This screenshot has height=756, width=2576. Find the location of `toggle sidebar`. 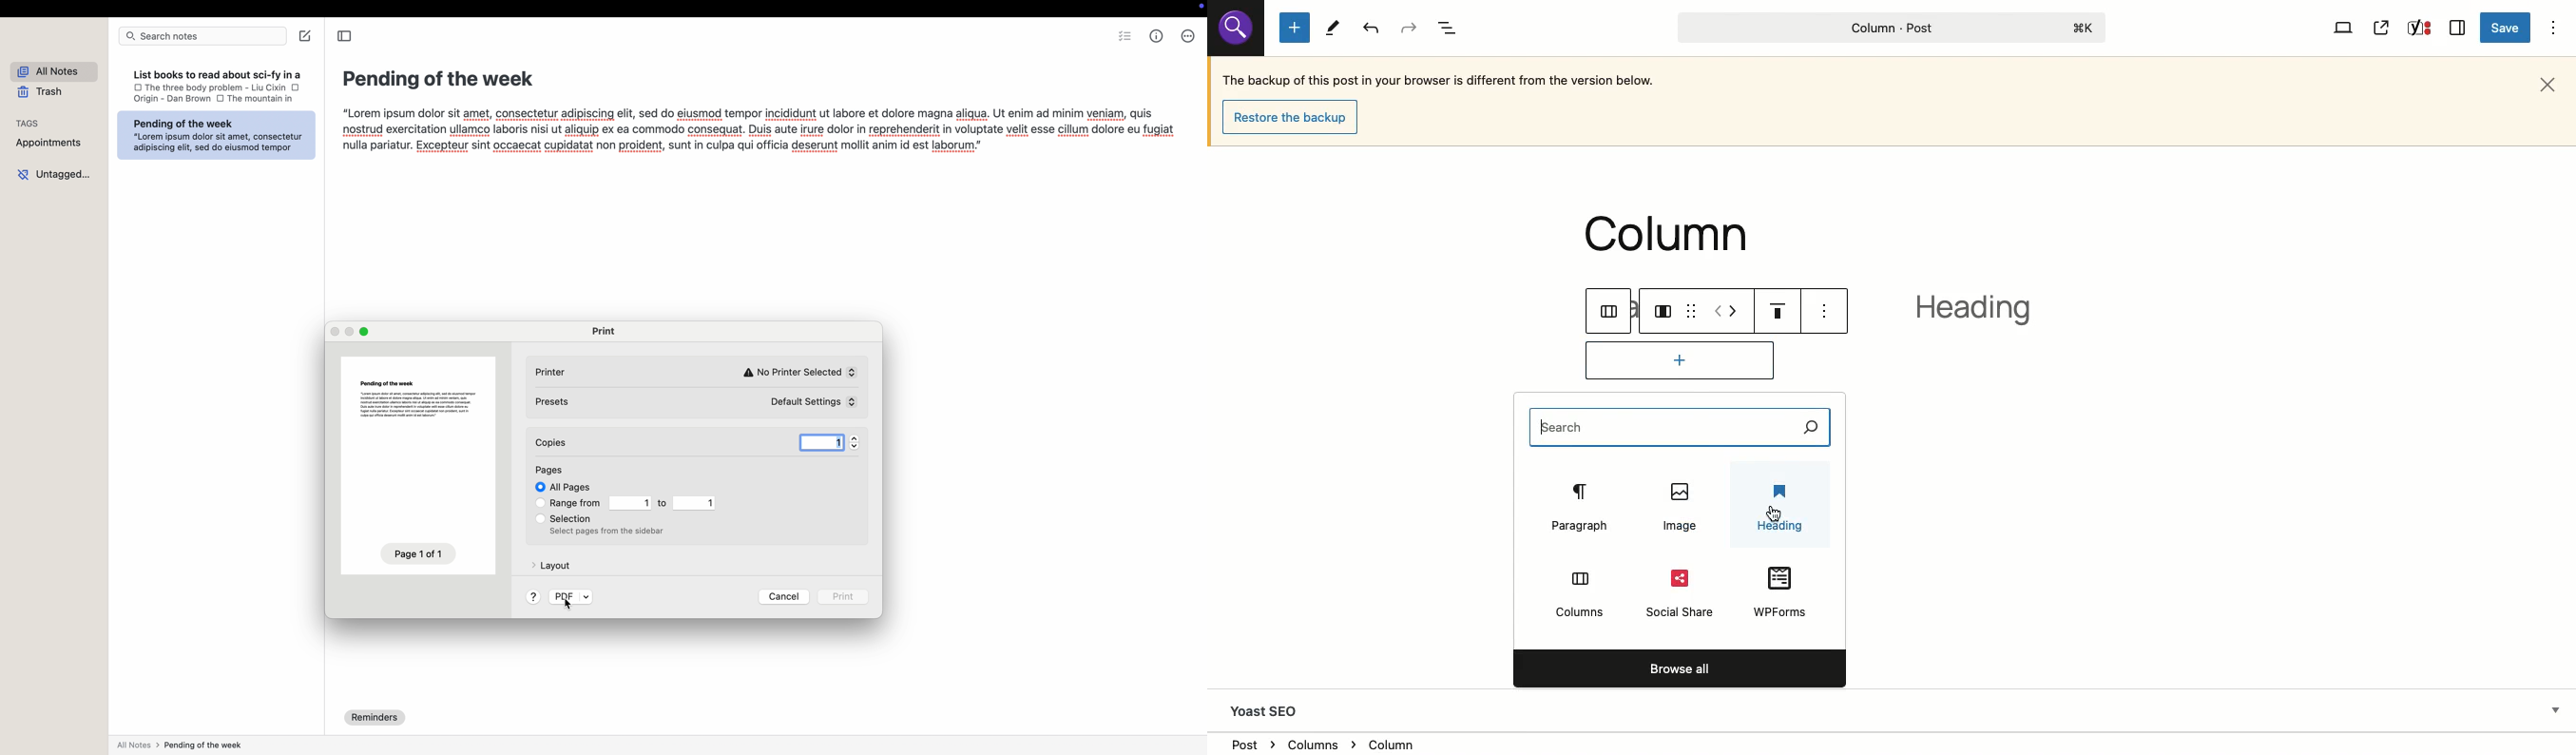

toggle sidebar is located at coordinates (346, 38).